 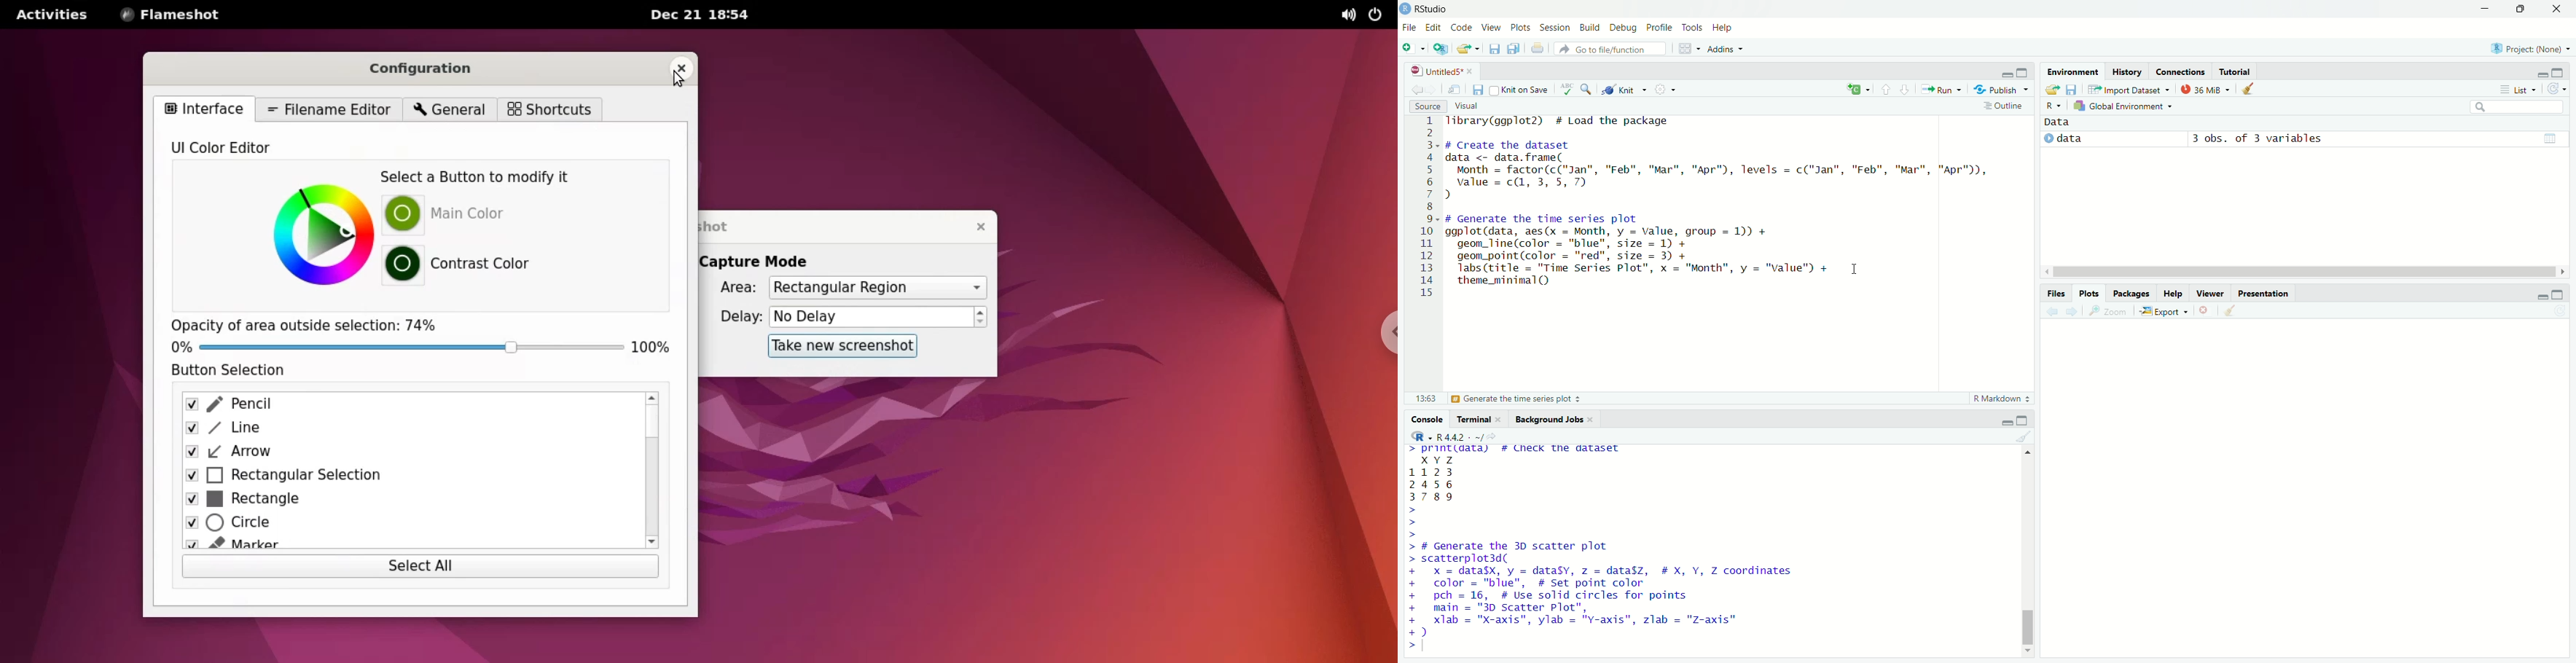 I want to click on R markdown, so click(x=2004, y=399).